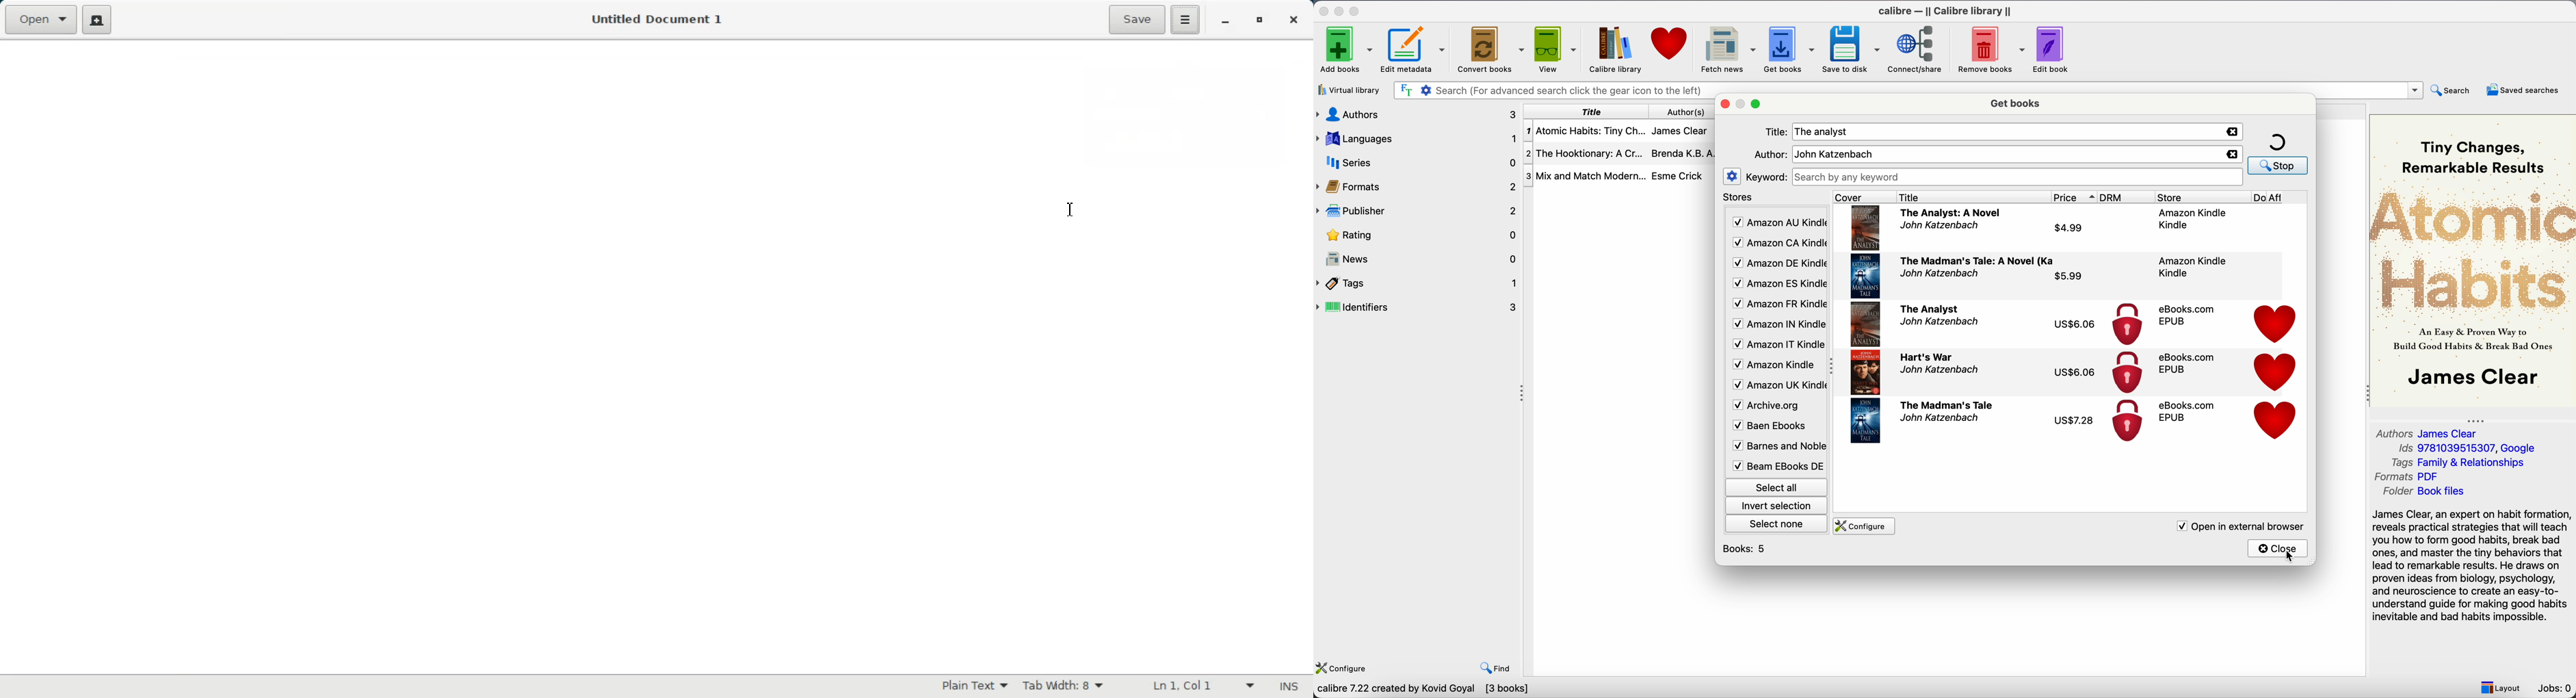 Image resolution: width=2576 pixels, height=700 pixels. I want to click on Book cover page, so click(1866, 228).